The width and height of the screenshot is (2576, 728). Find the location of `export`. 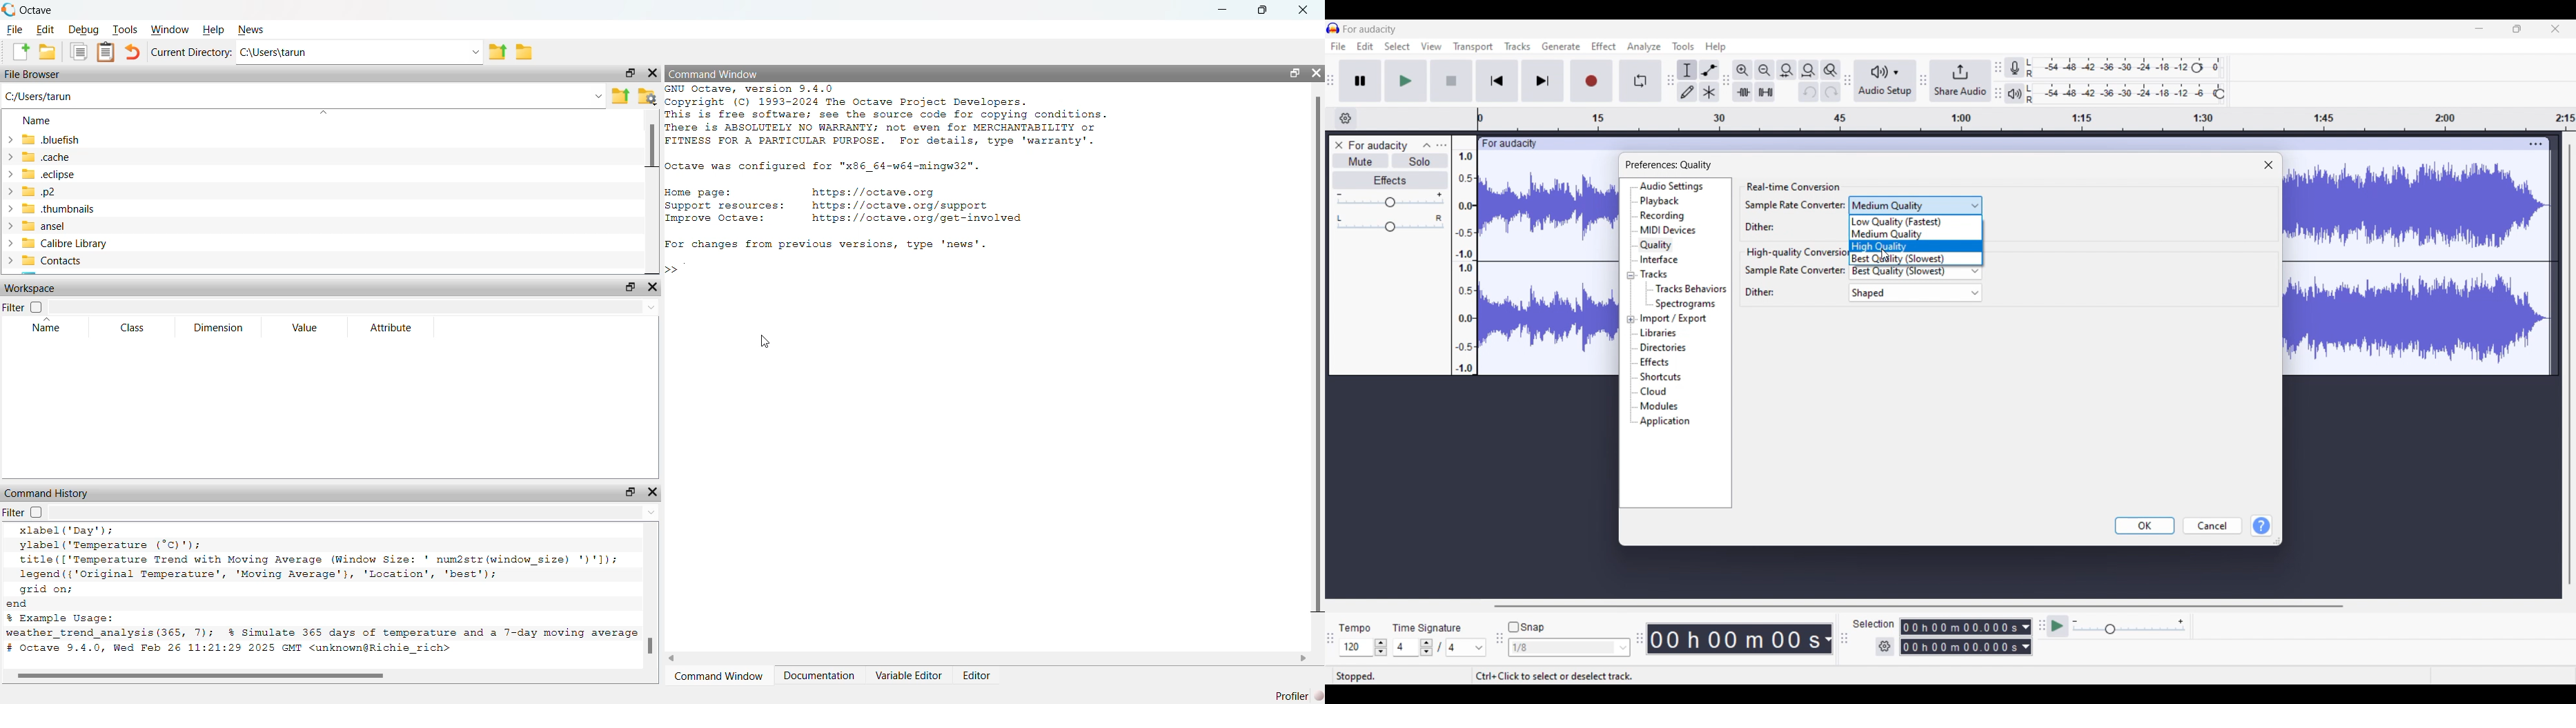

export is located at coordinates (622, 95).